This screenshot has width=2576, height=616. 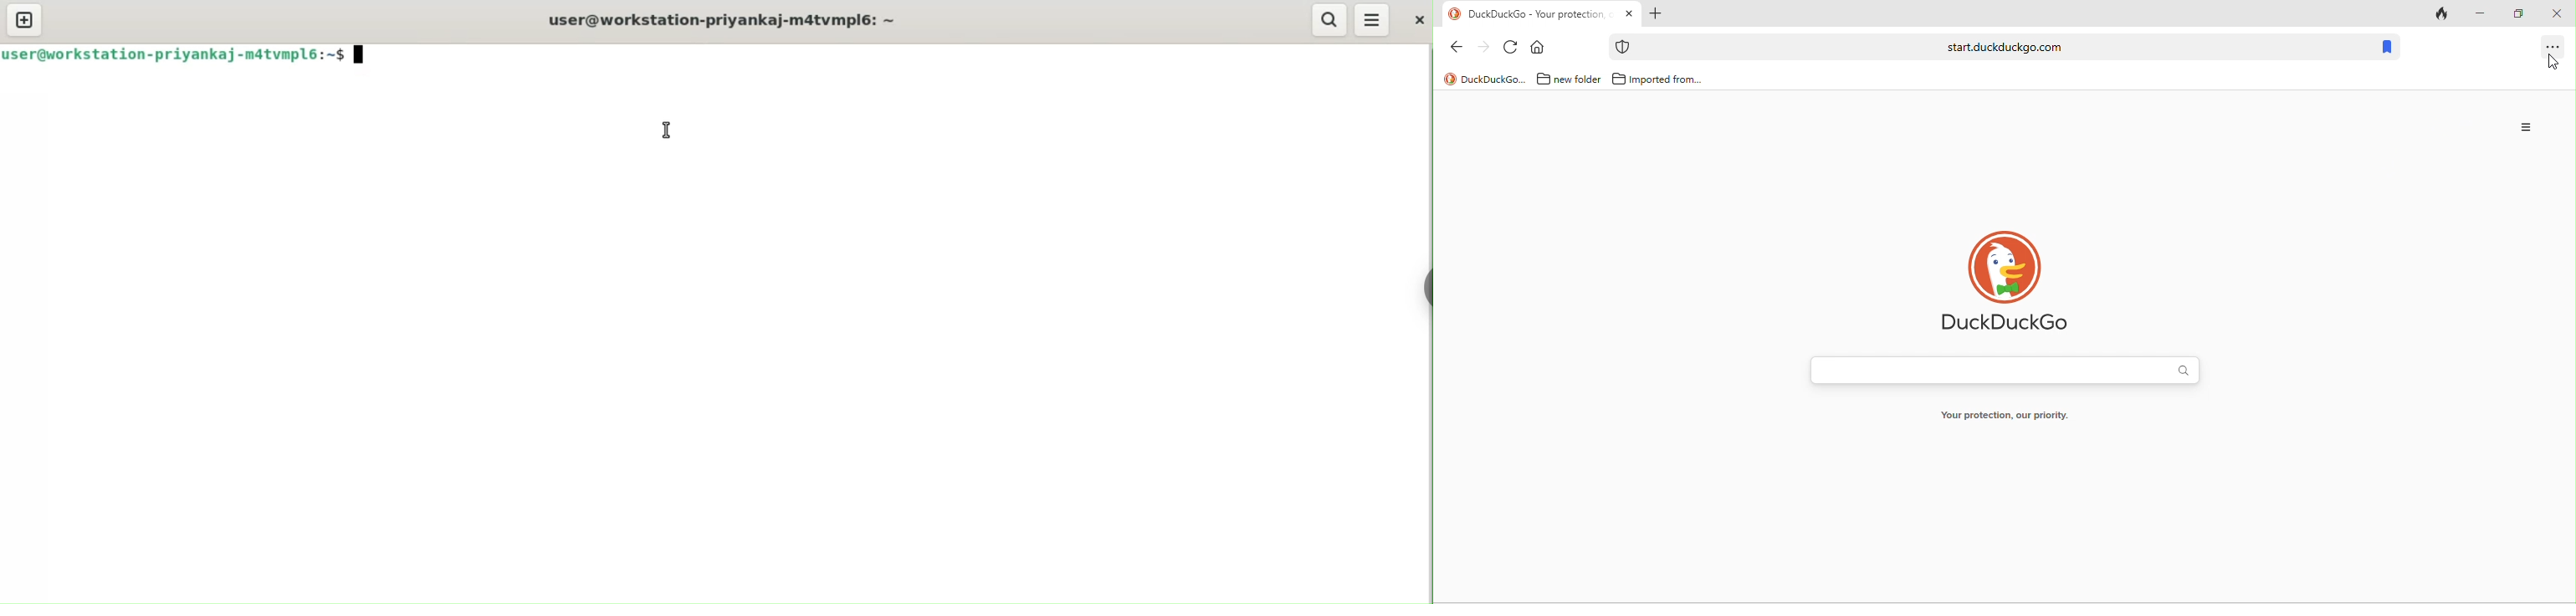 What do you see at coordinates (1461, 49) in the screenshot?
I see `back` at bounding box center [1461, 49].